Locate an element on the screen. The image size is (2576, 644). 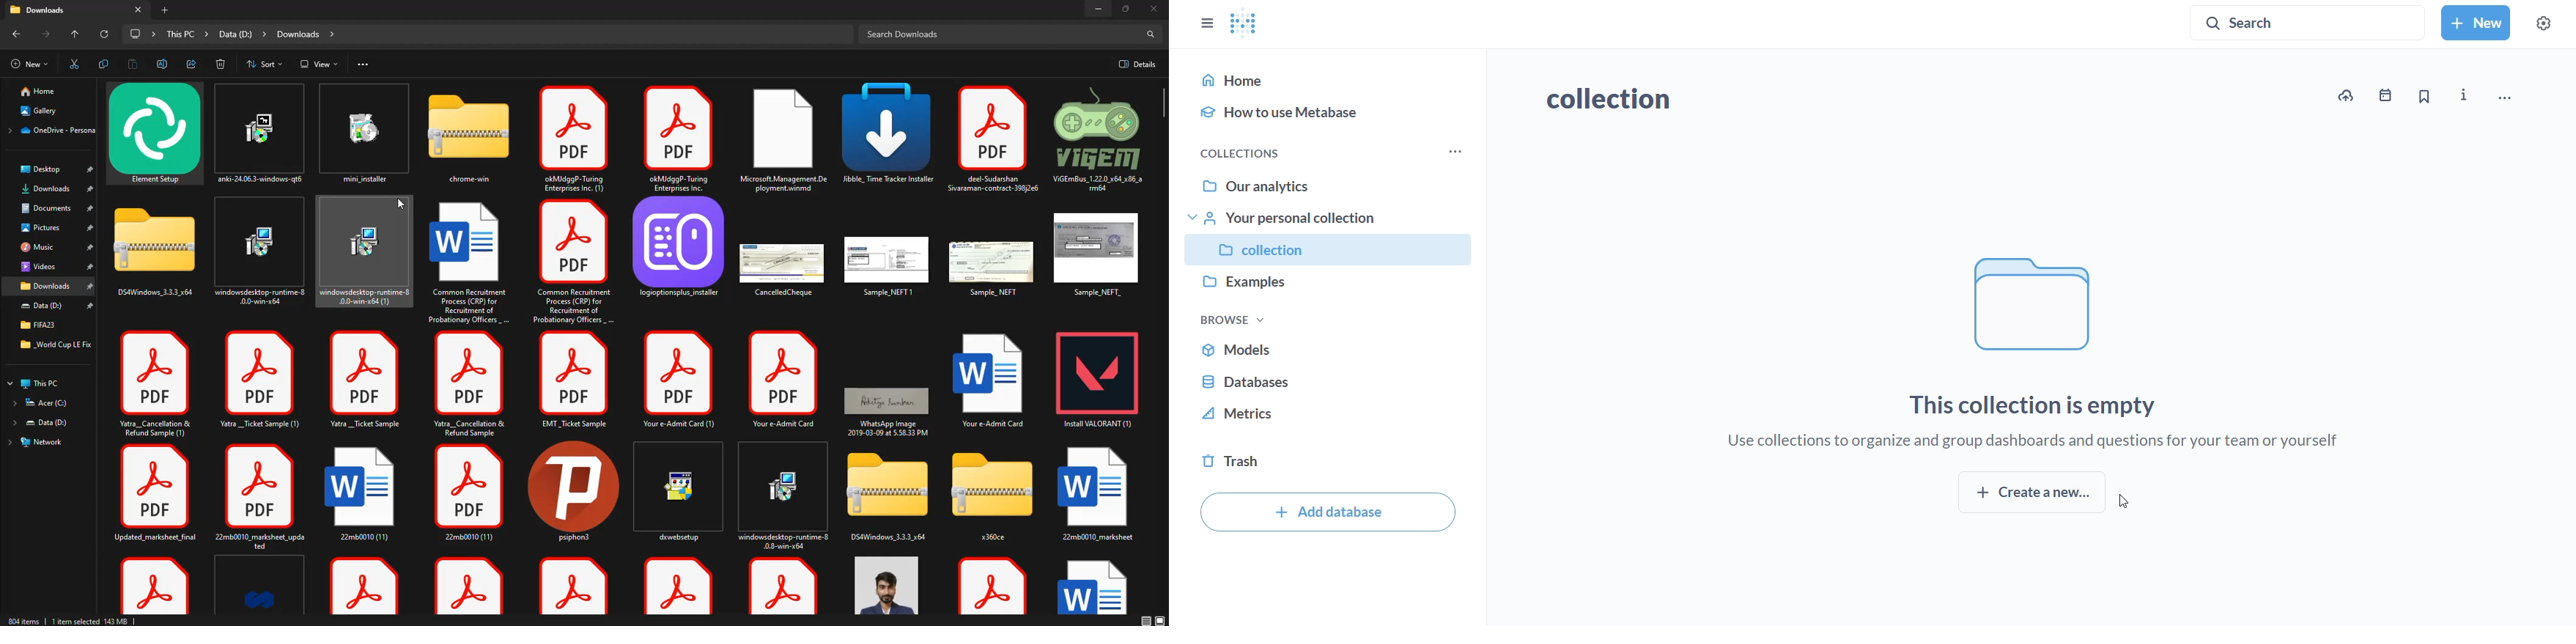
file is located at coordinates (159, 585).